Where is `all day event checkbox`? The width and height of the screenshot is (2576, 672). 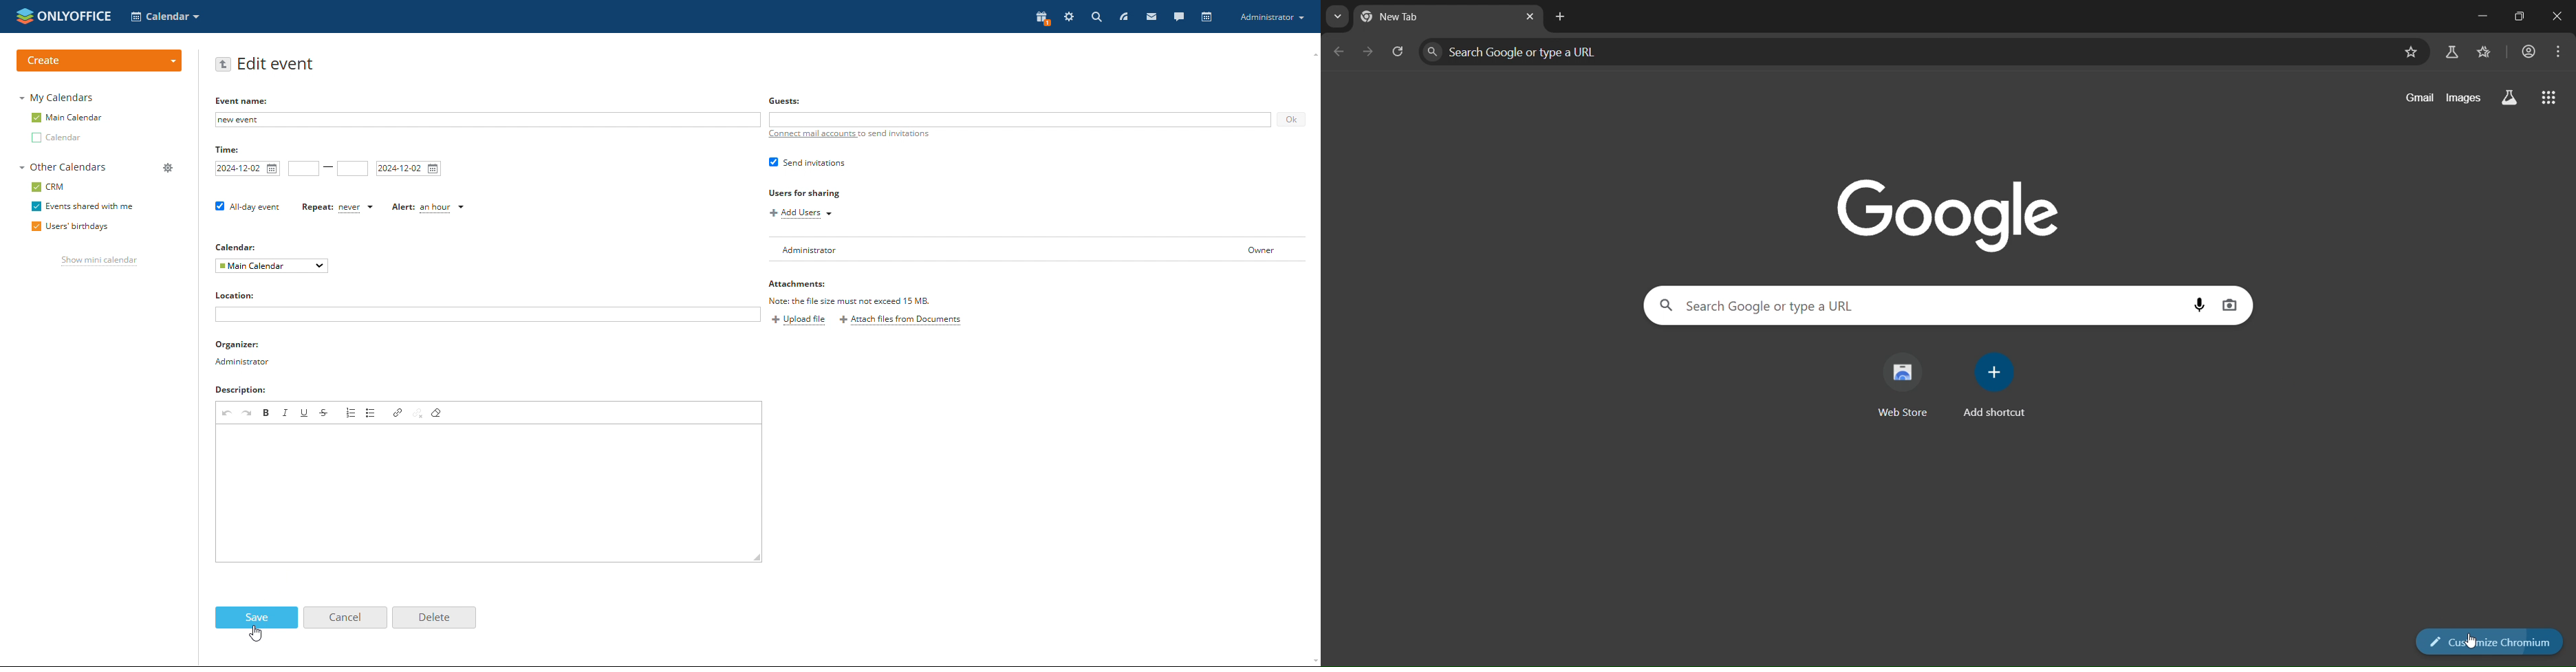 all day event checkbox is located at coordinates (248, 206).